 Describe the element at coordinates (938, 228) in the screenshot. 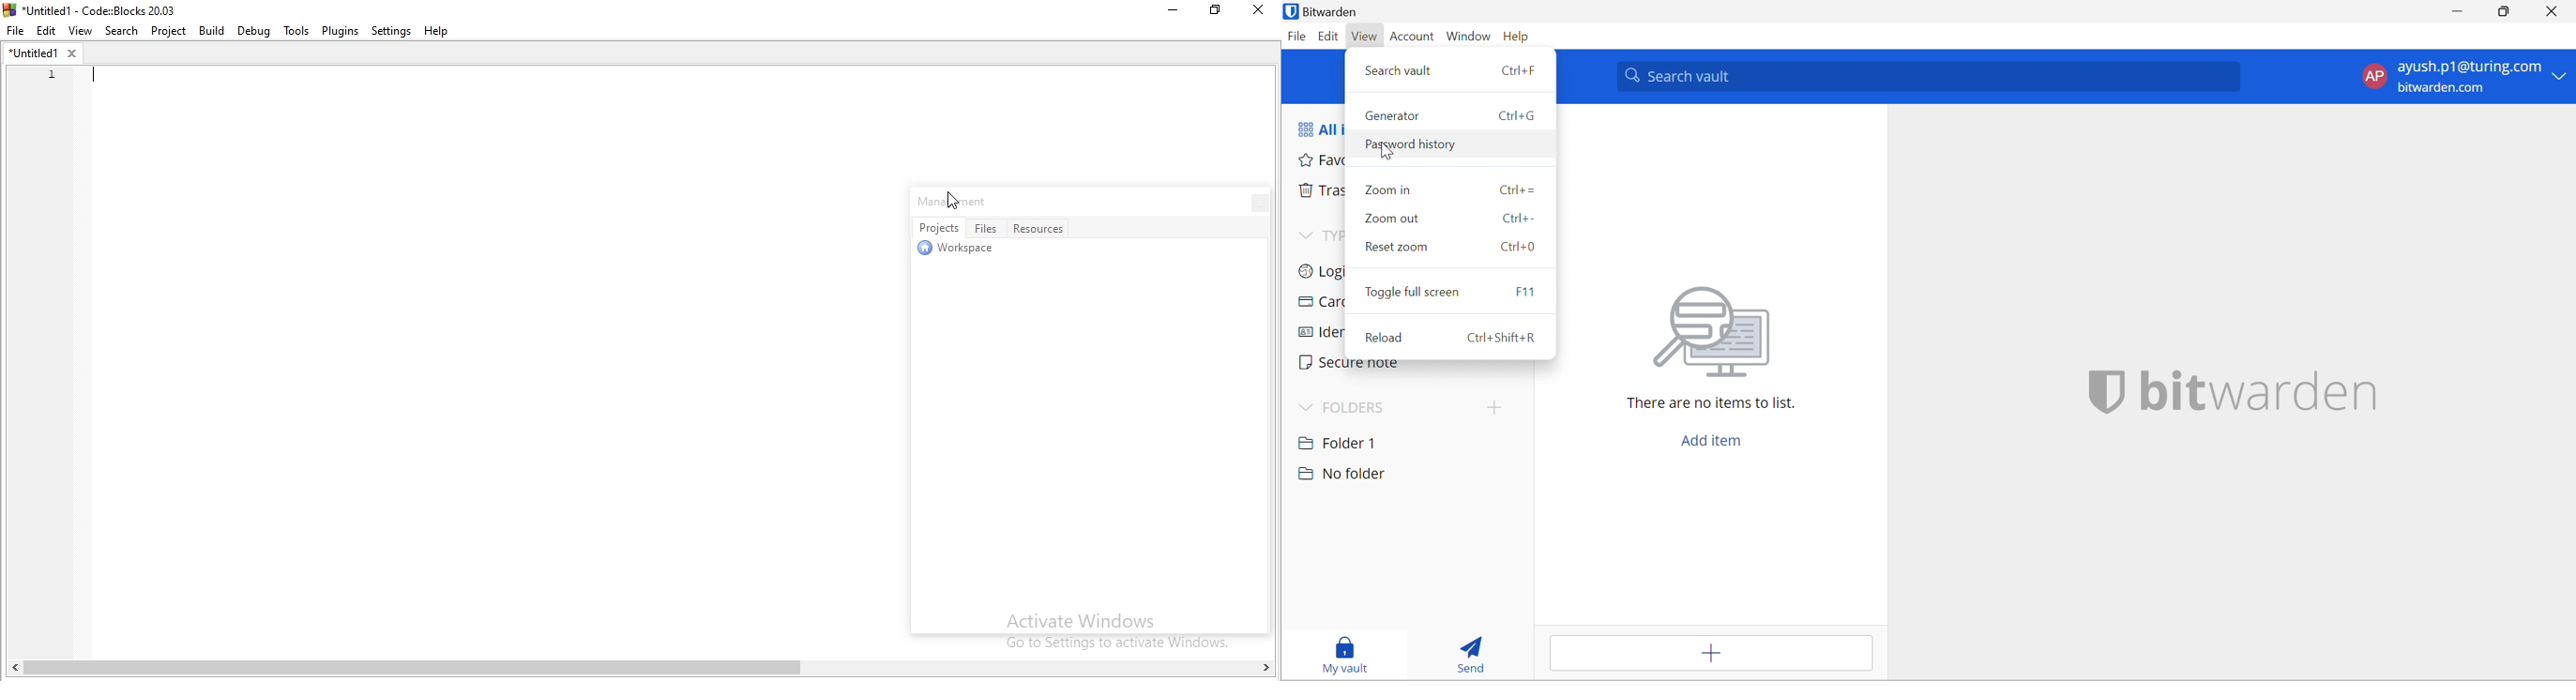

I see `projects` at that location.